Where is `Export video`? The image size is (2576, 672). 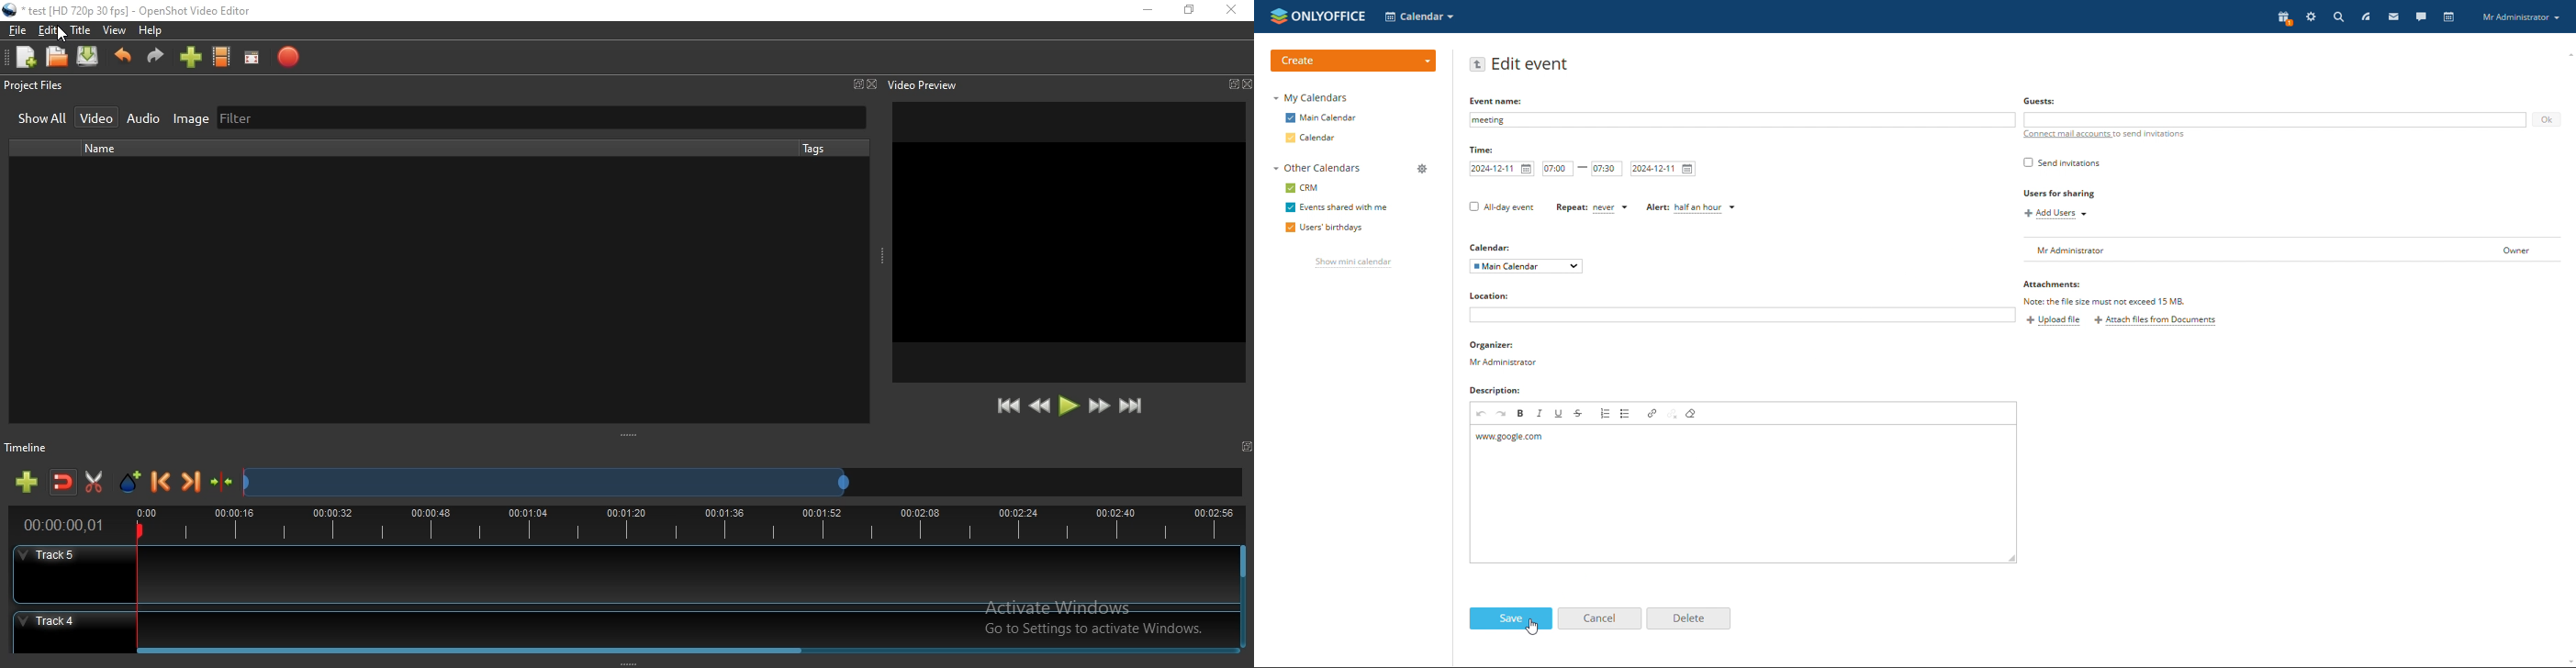 Export video is located at coordinates (287, 58).